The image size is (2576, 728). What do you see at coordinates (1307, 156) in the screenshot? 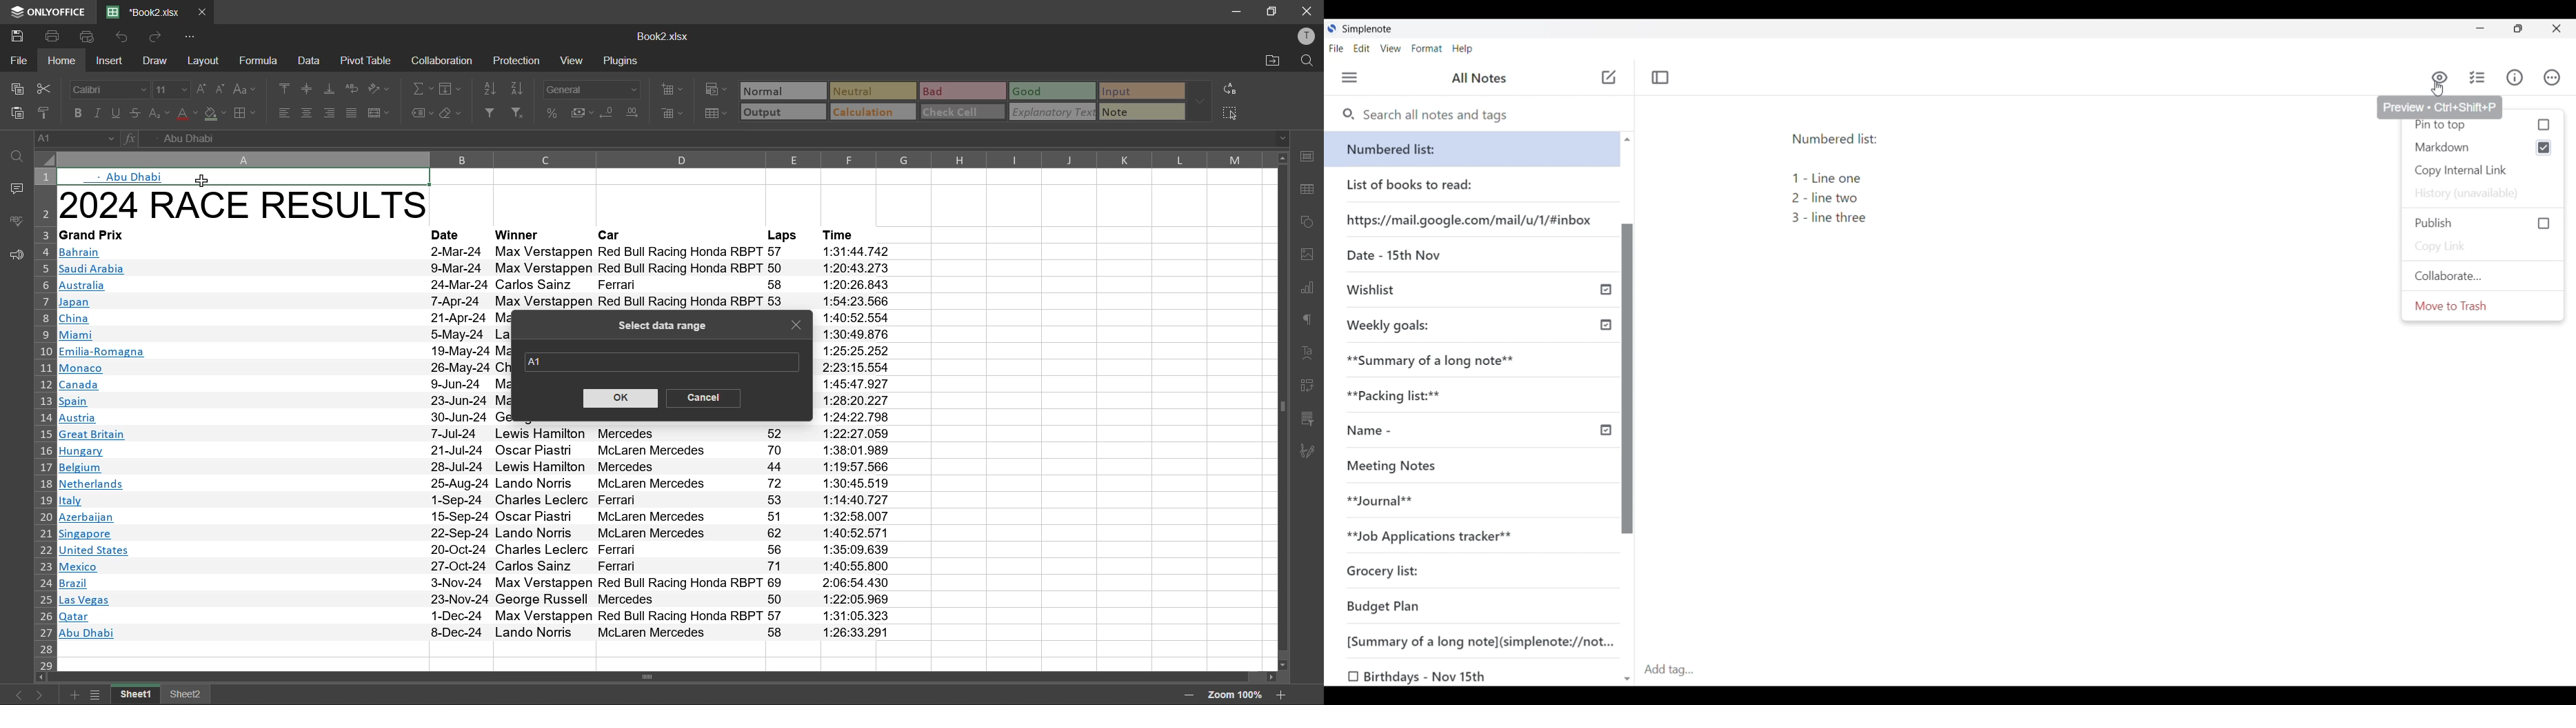
I see `cell settings` at bounding box center [1307, 156].